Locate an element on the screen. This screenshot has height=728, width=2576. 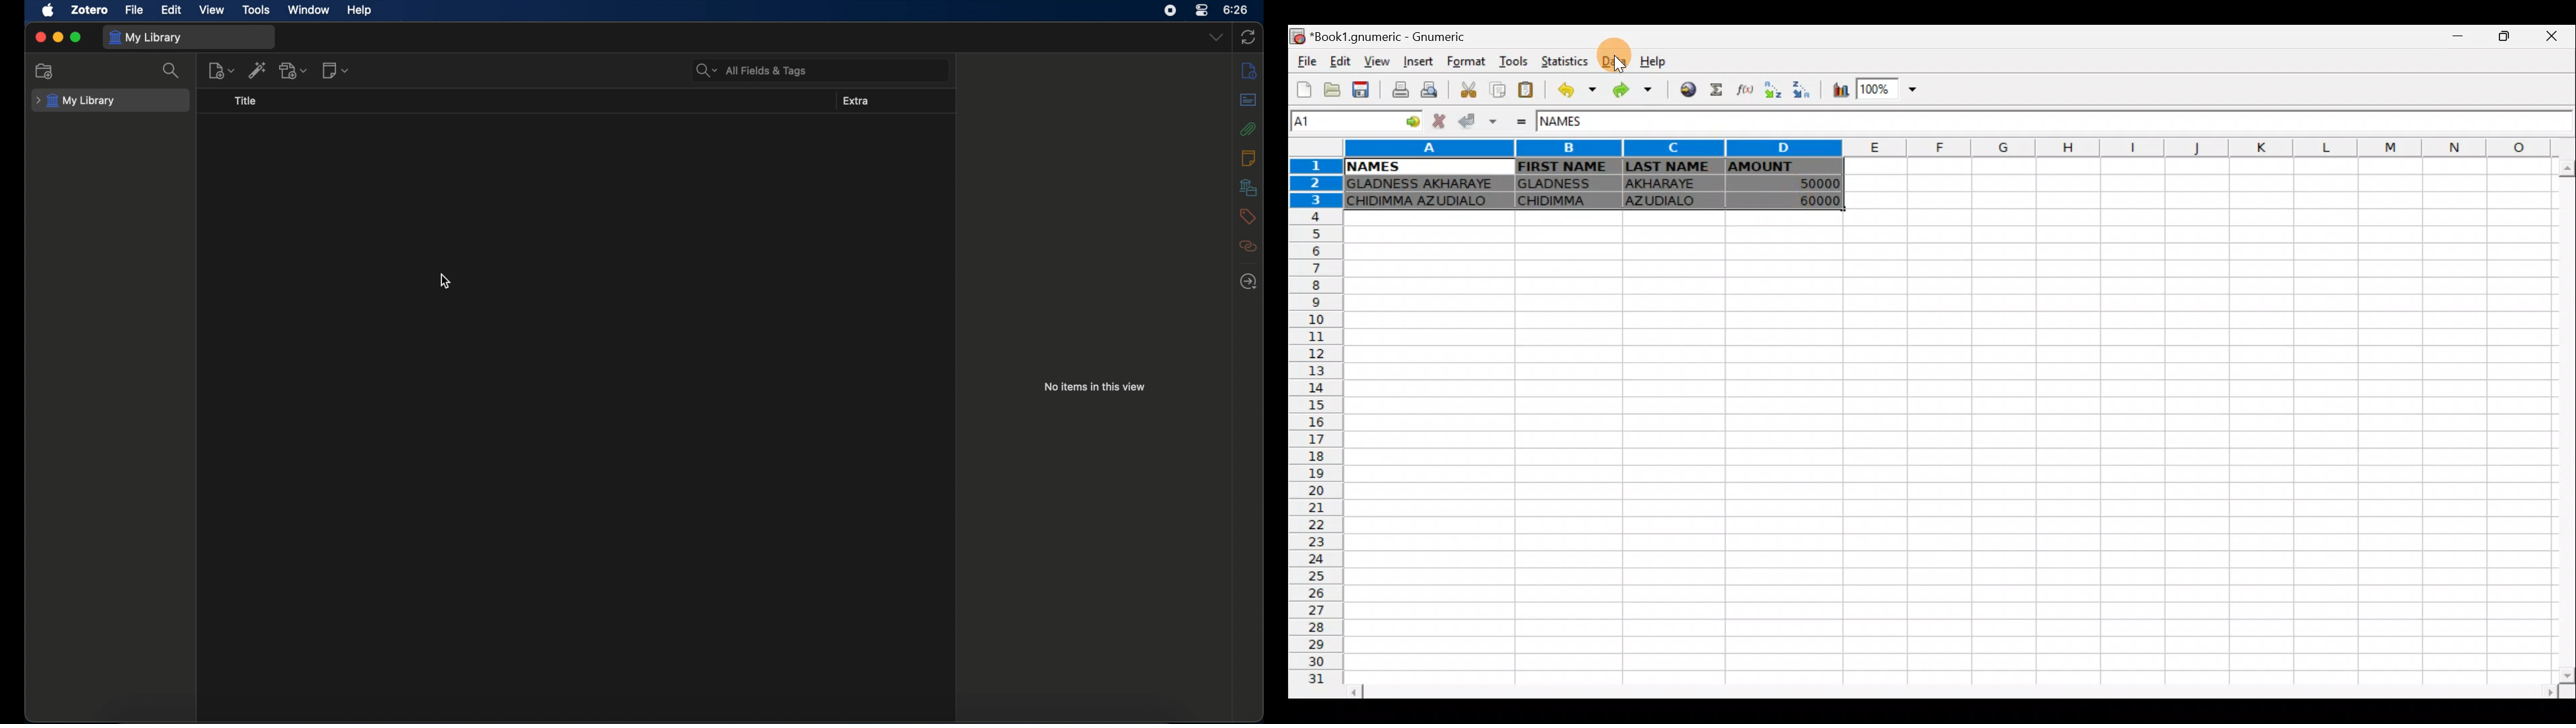
tools is located at coordinates (257, 9).